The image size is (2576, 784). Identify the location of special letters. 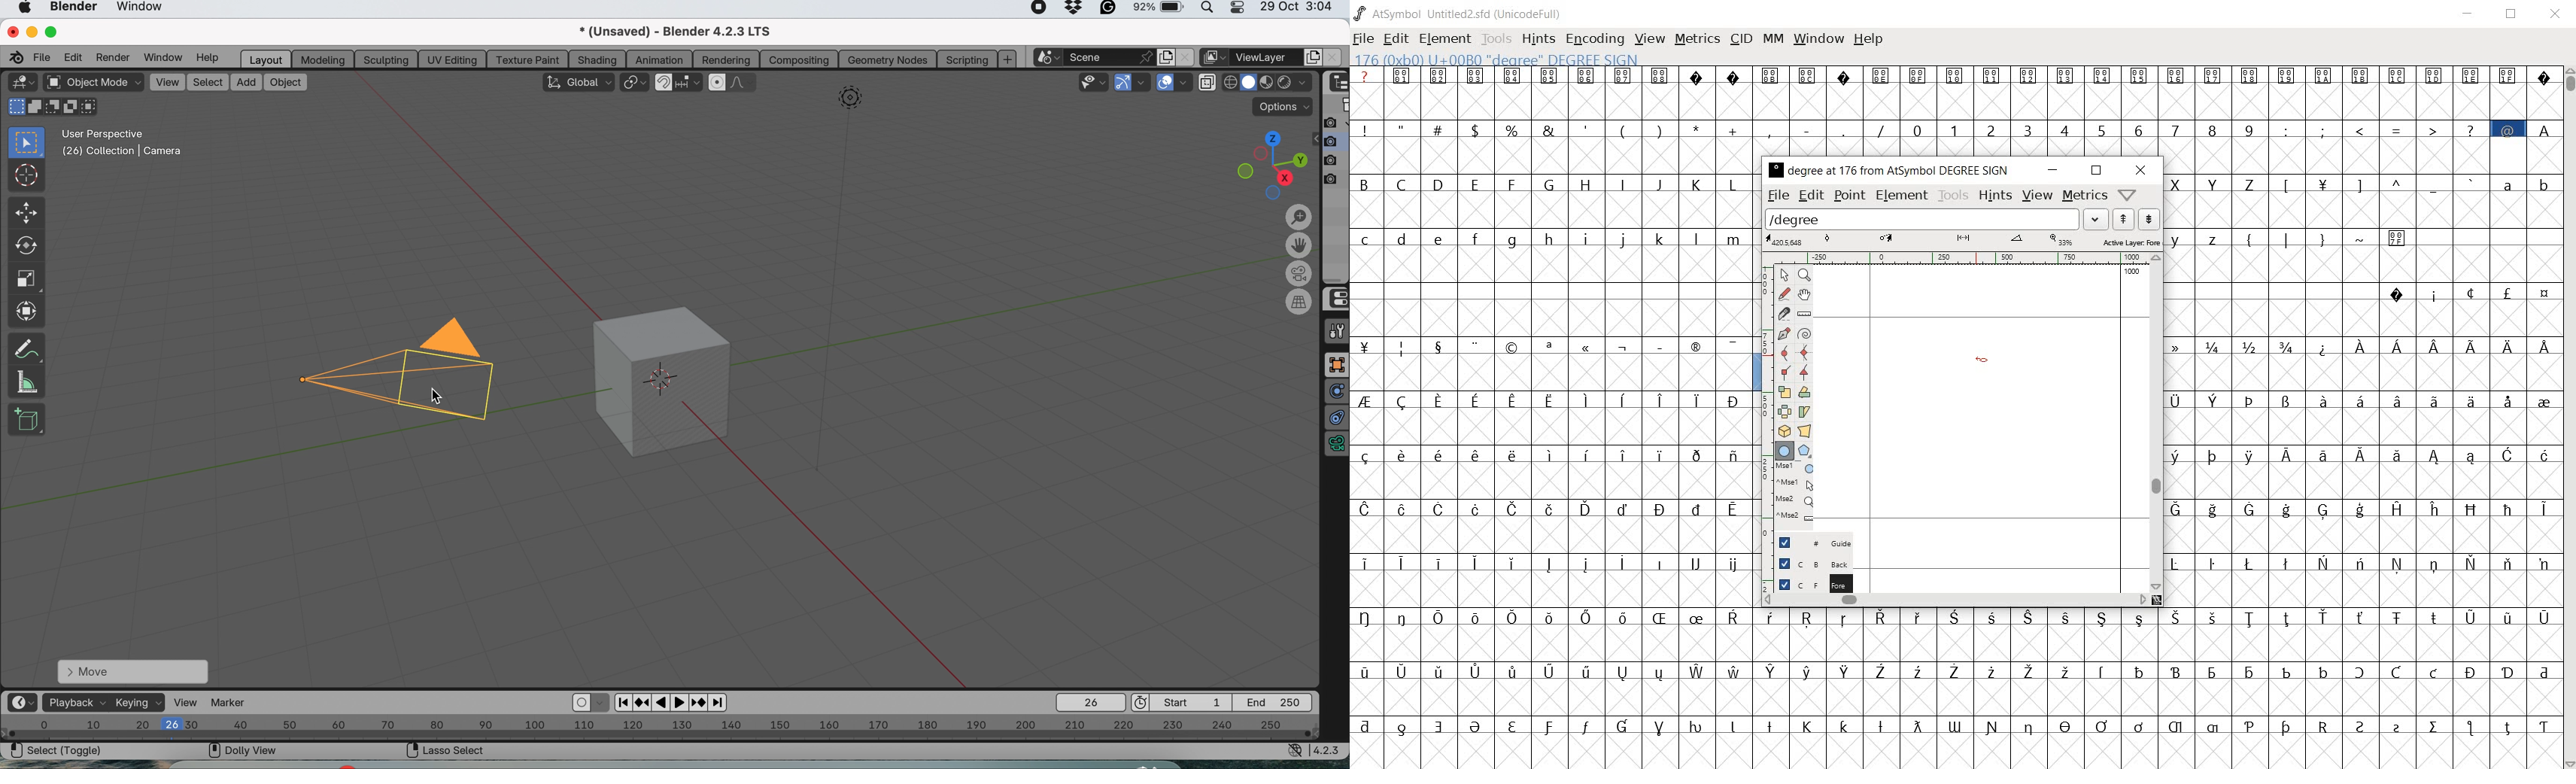
(1551, 616).